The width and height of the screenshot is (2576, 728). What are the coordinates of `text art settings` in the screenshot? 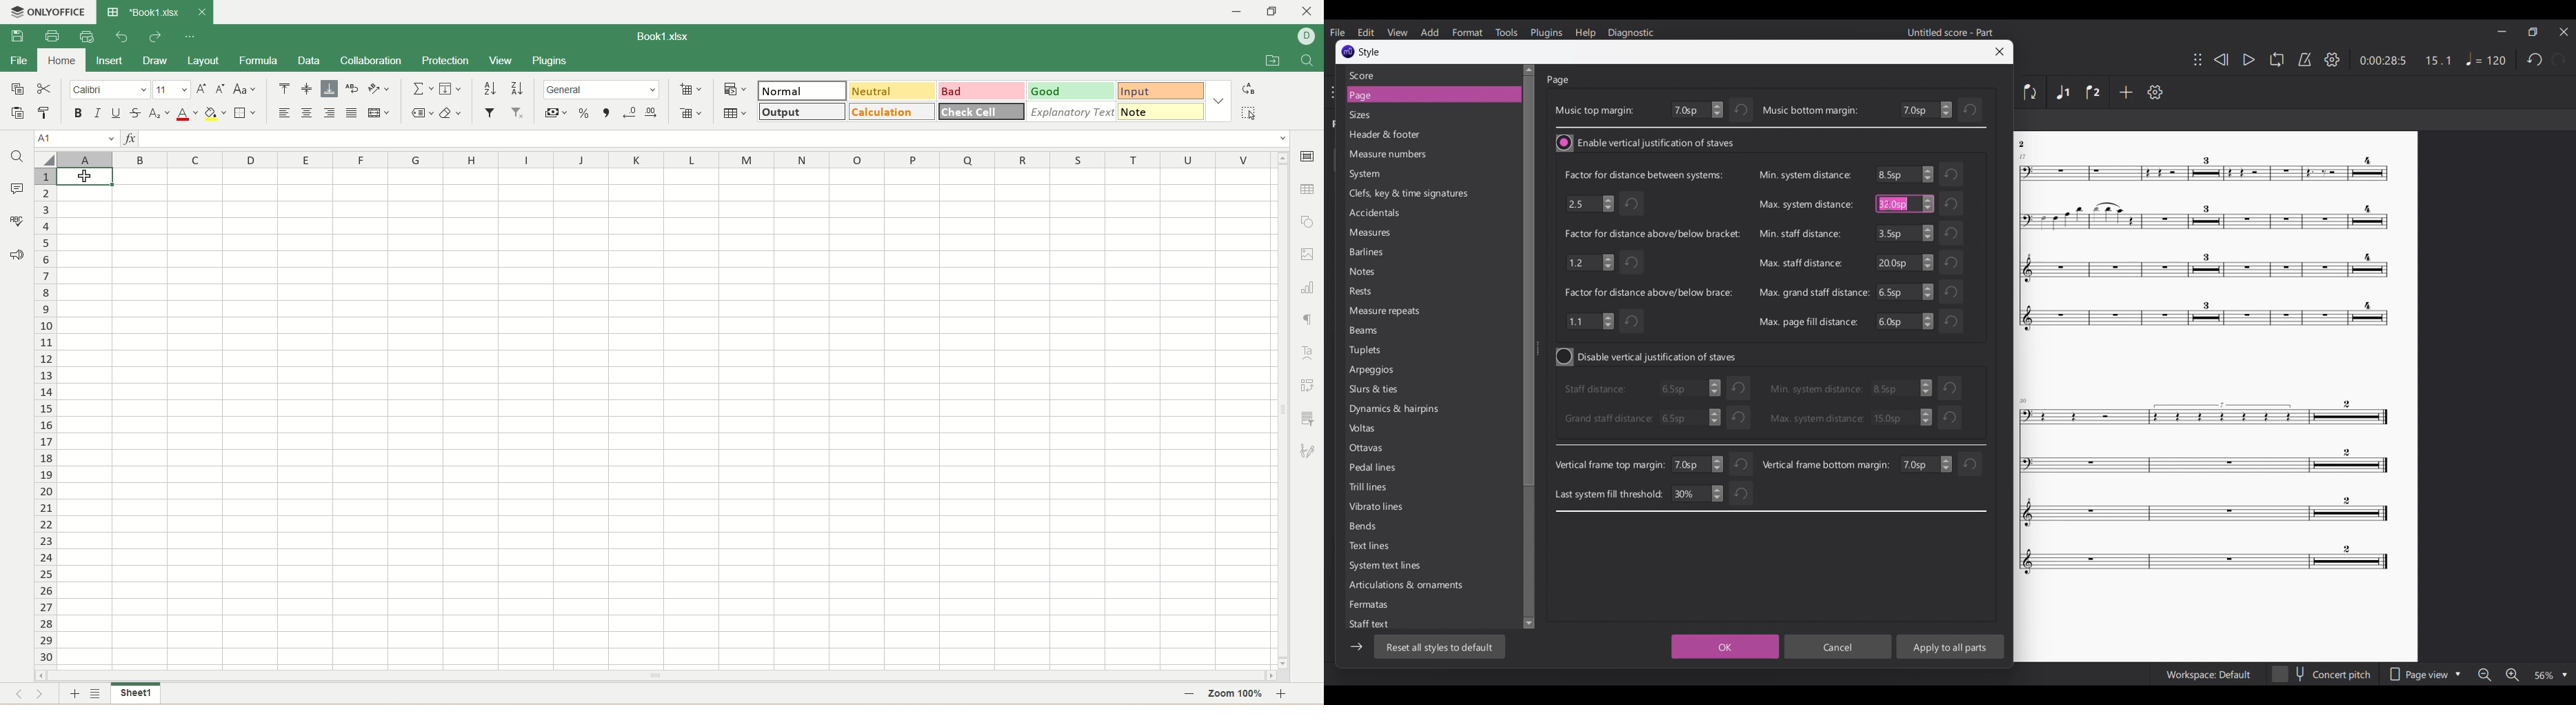 It's located at (1309, 353).